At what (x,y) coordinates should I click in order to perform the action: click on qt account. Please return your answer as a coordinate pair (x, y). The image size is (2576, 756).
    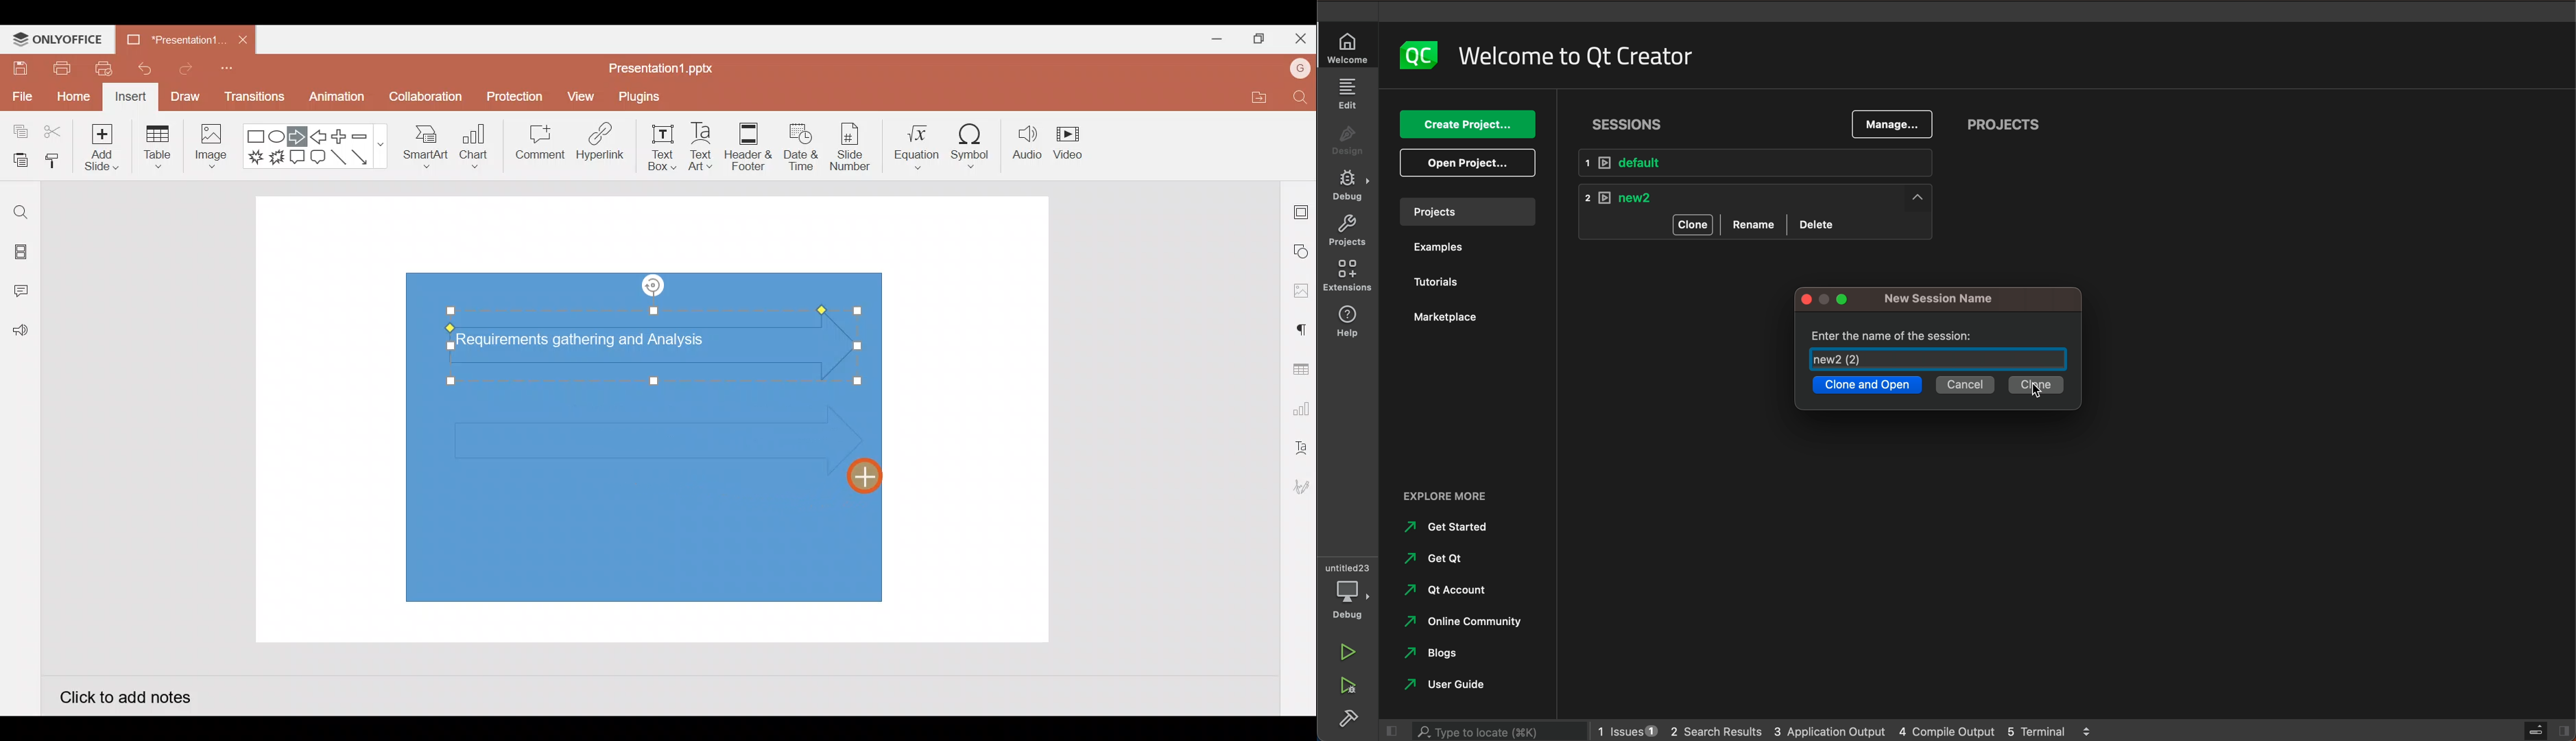
    Looking at the image, I should click on (1452, 590).